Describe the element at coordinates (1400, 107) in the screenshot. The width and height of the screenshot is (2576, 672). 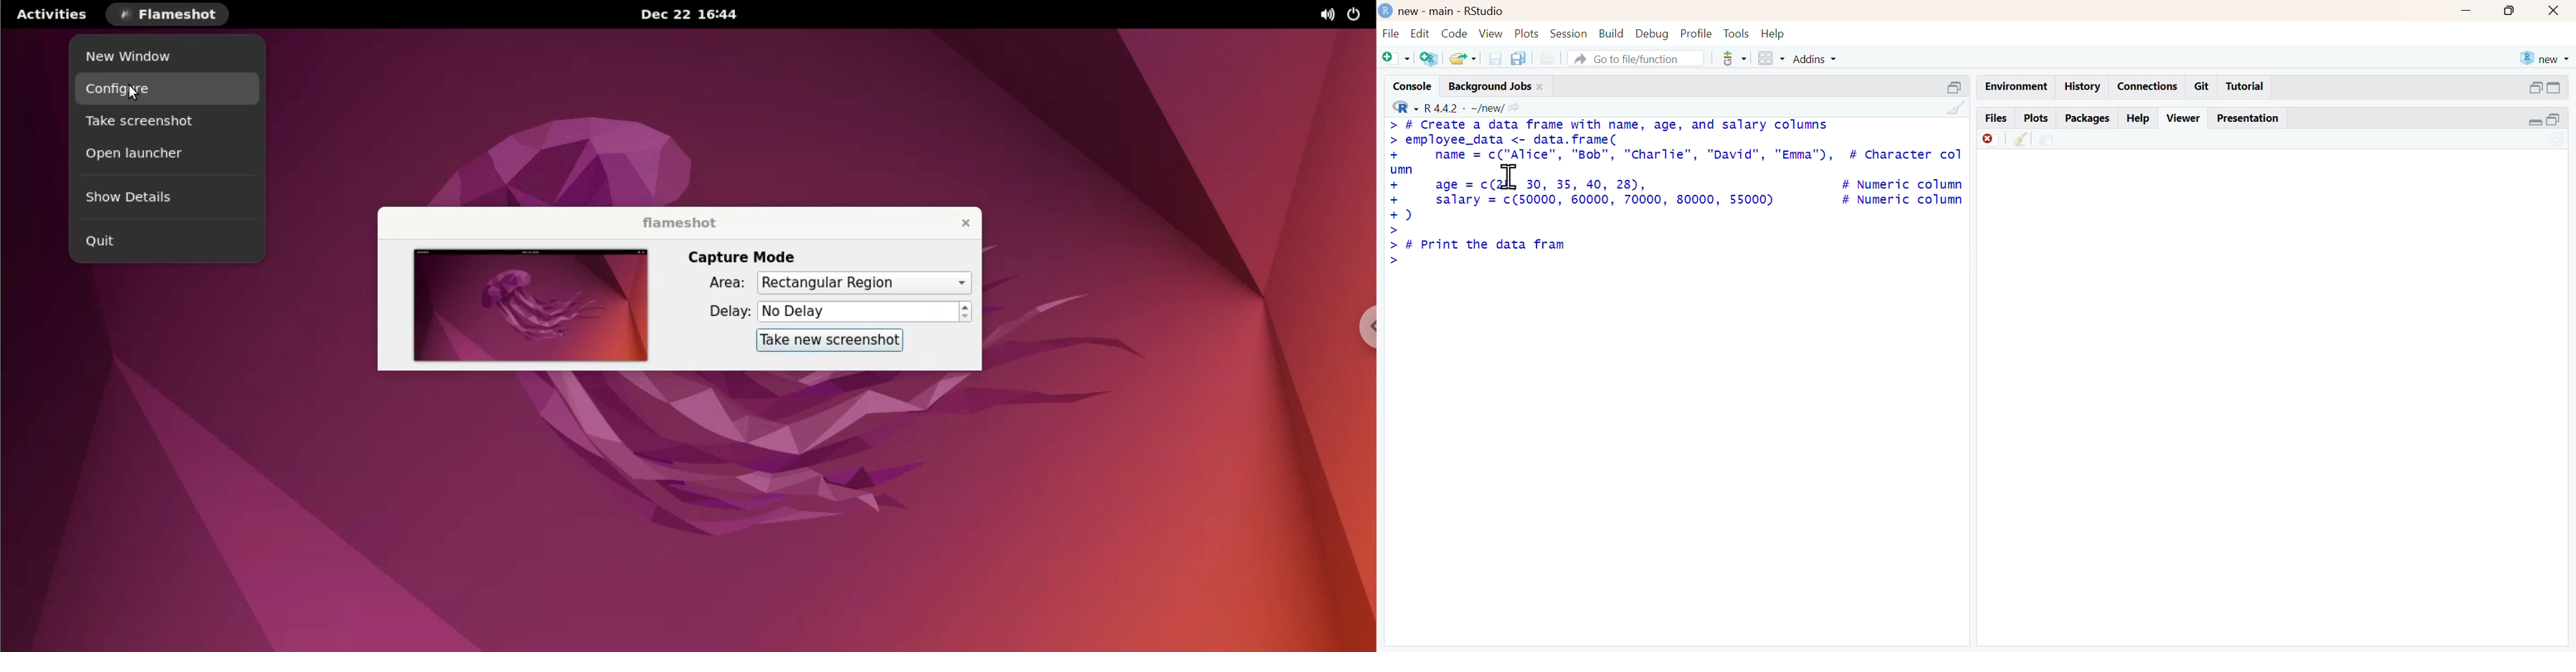
I see `R` at that location.